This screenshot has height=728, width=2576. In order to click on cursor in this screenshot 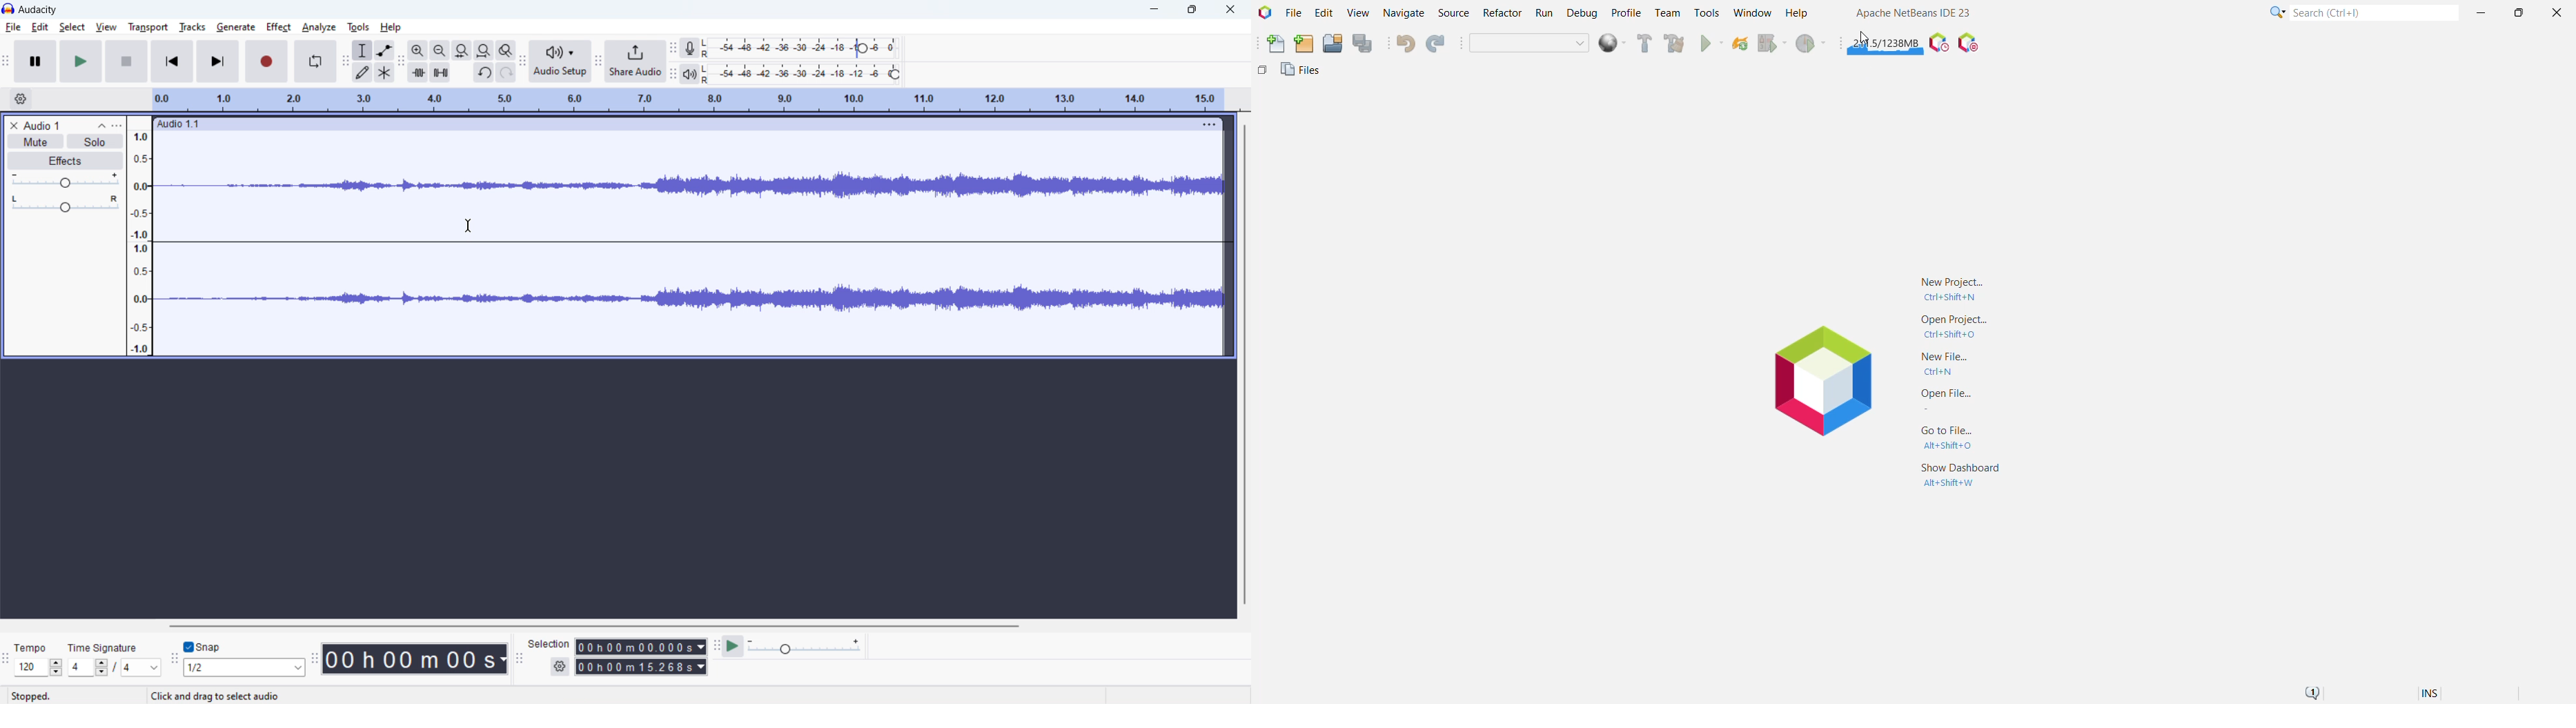, I will do `click(469, 226)`.